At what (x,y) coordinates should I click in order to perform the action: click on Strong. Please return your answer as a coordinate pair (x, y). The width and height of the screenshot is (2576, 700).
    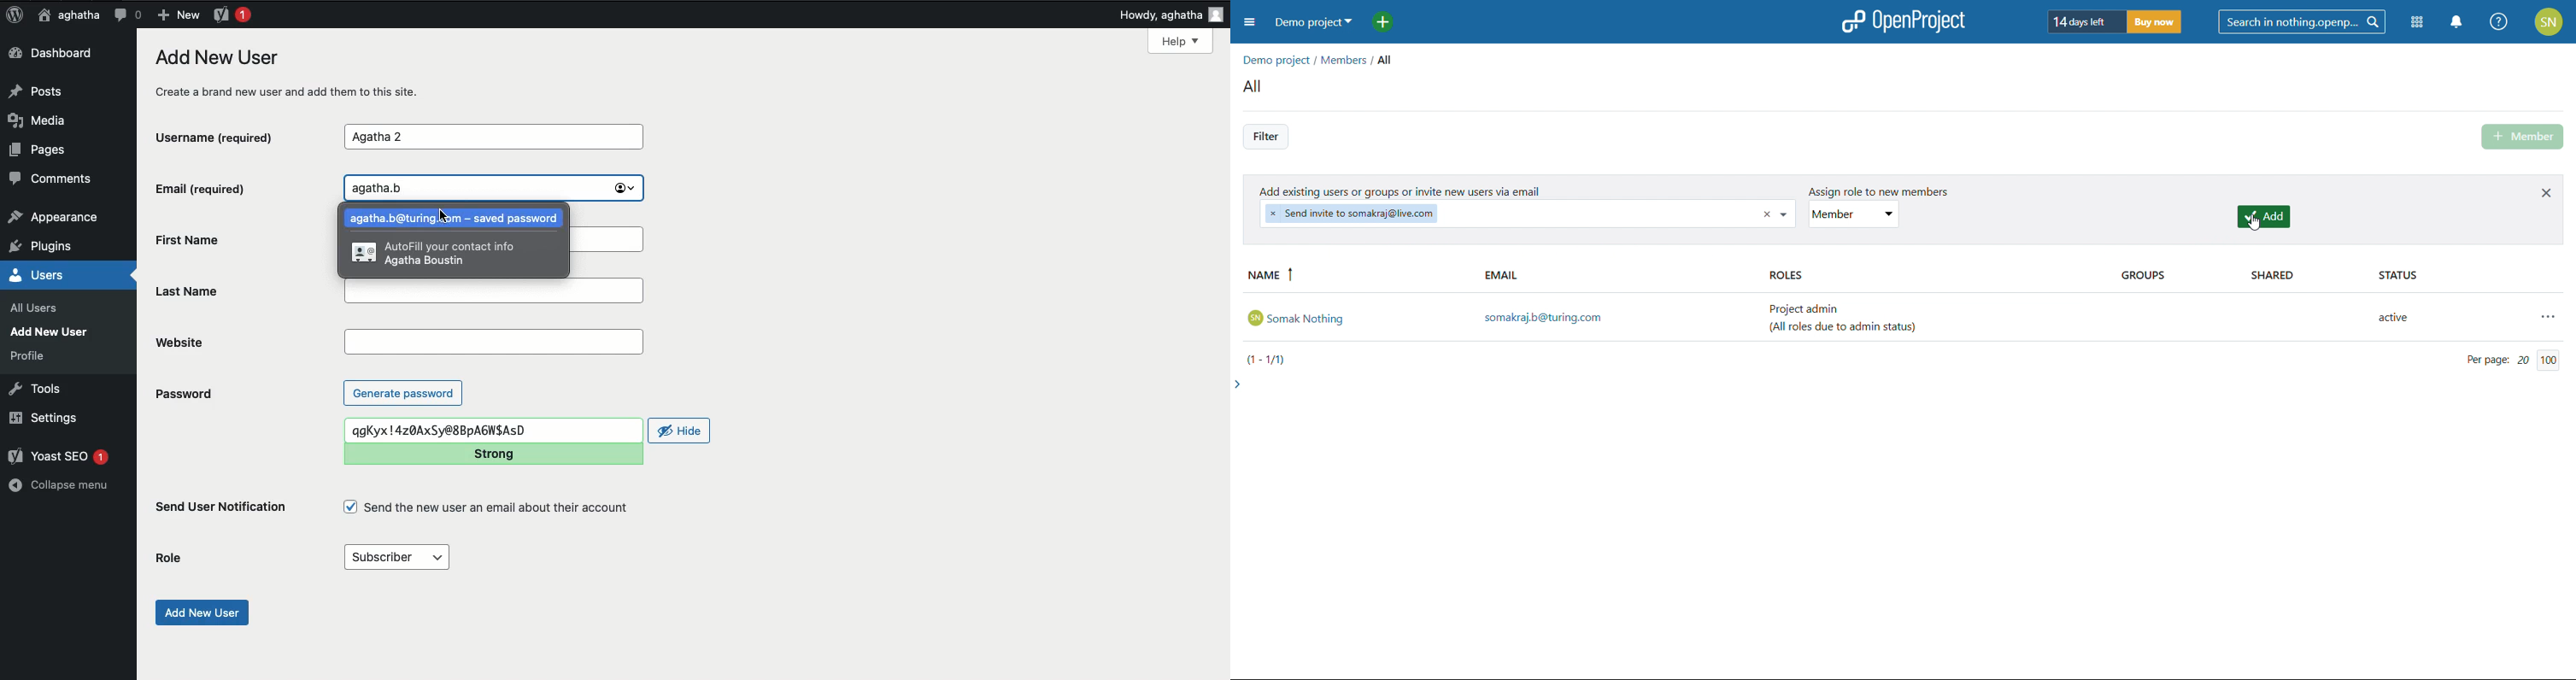
    Looking at the image, I should click on (496, 454).